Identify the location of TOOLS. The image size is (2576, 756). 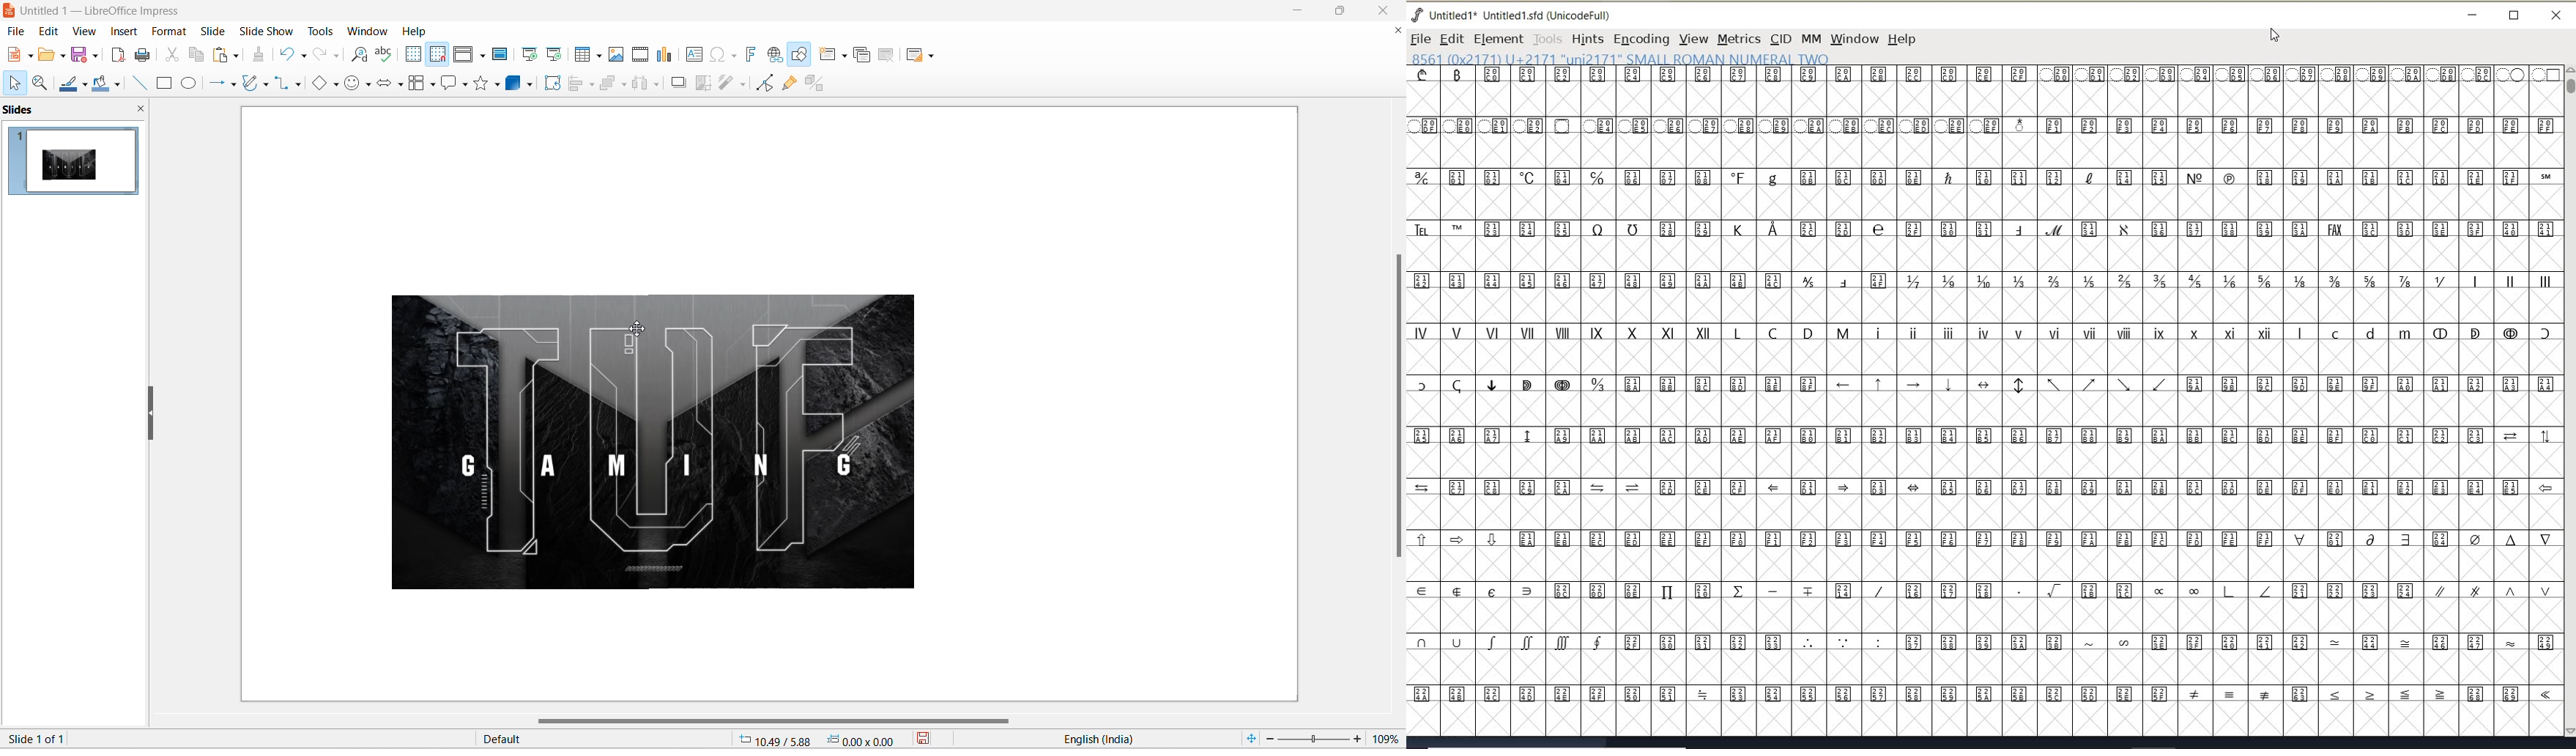
(1547, 39).